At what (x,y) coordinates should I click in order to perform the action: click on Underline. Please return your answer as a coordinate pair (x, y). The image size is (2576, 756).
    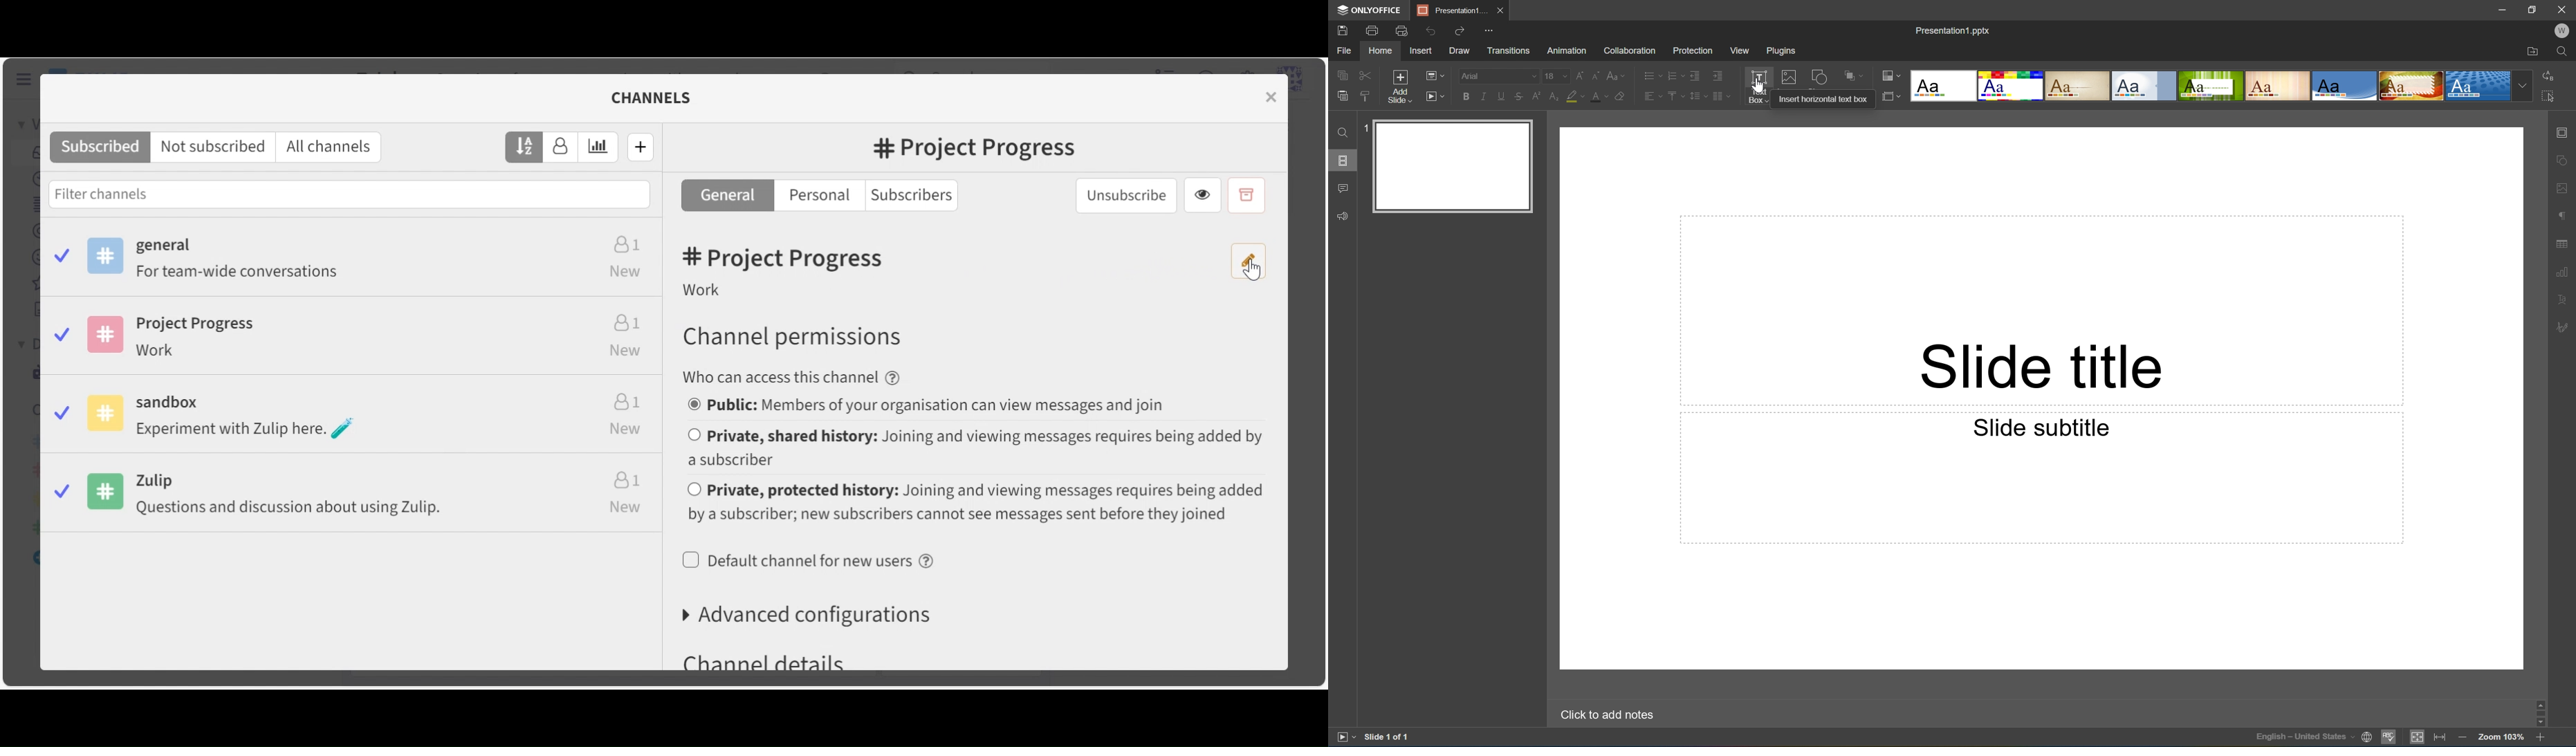
    Looking at the image, I should click on (1501, 94).